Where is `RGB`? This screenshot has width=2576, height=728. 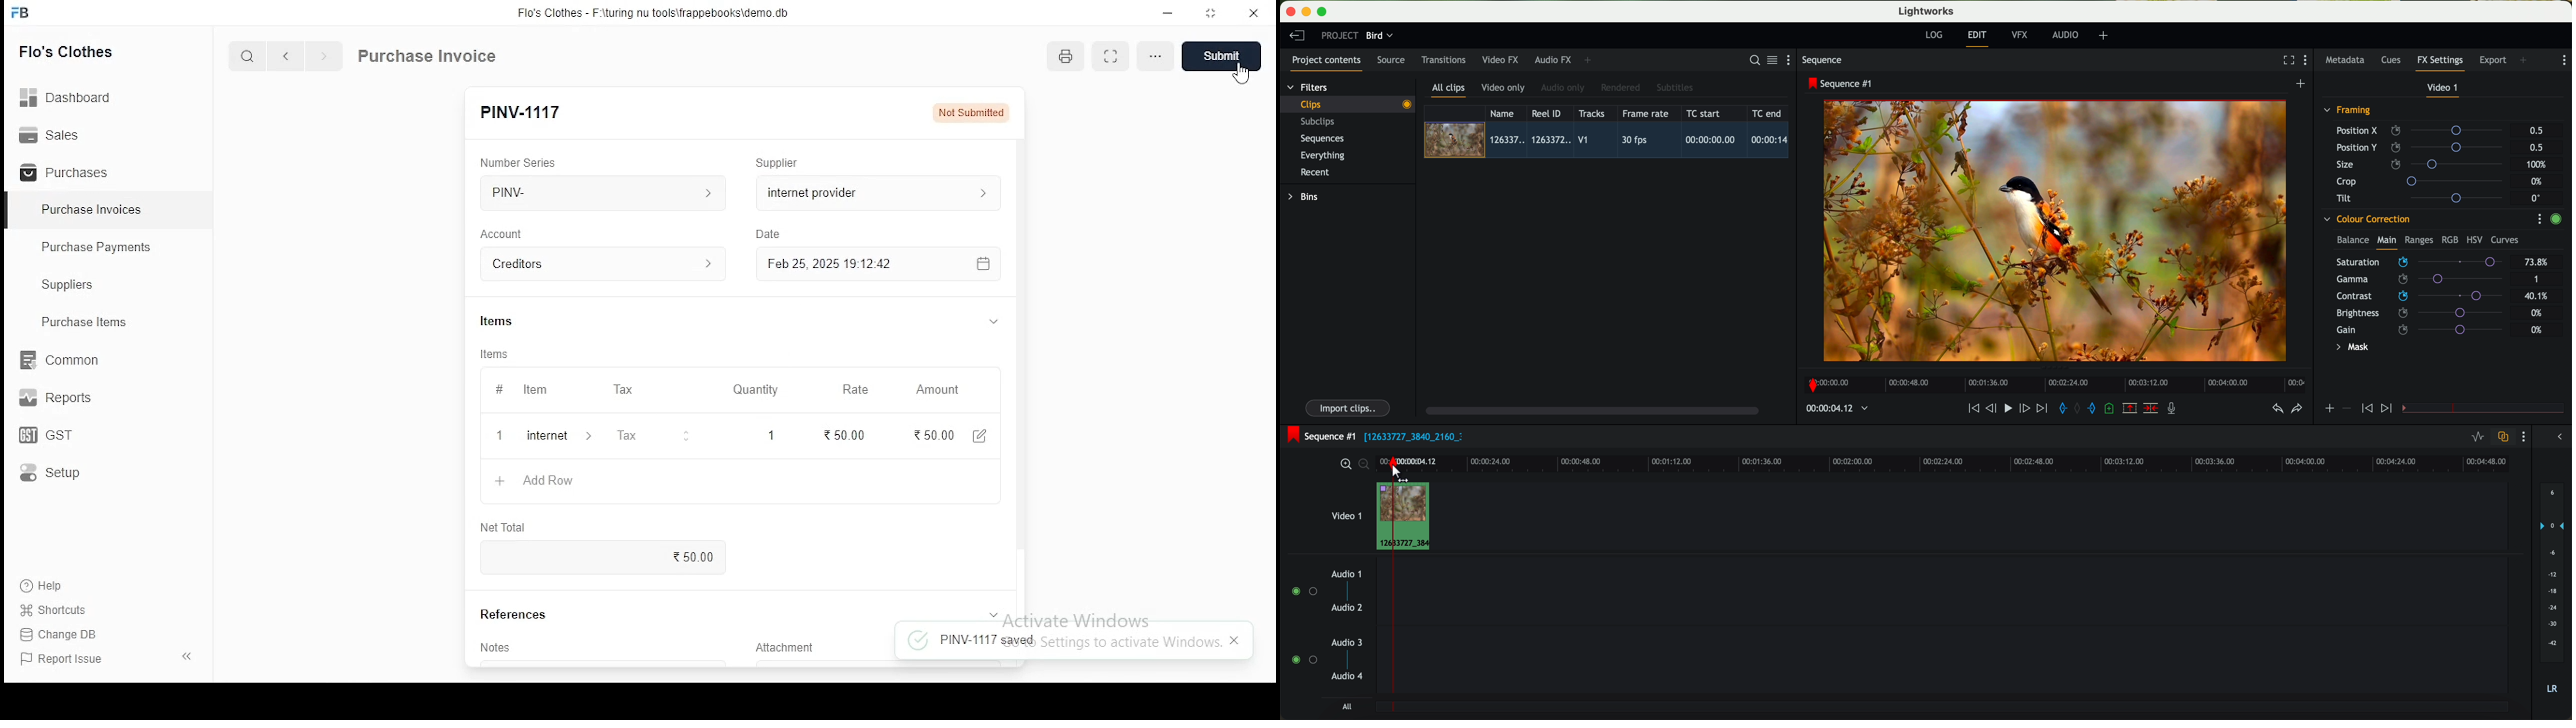 RGB is located at coordinates (2449, 239).